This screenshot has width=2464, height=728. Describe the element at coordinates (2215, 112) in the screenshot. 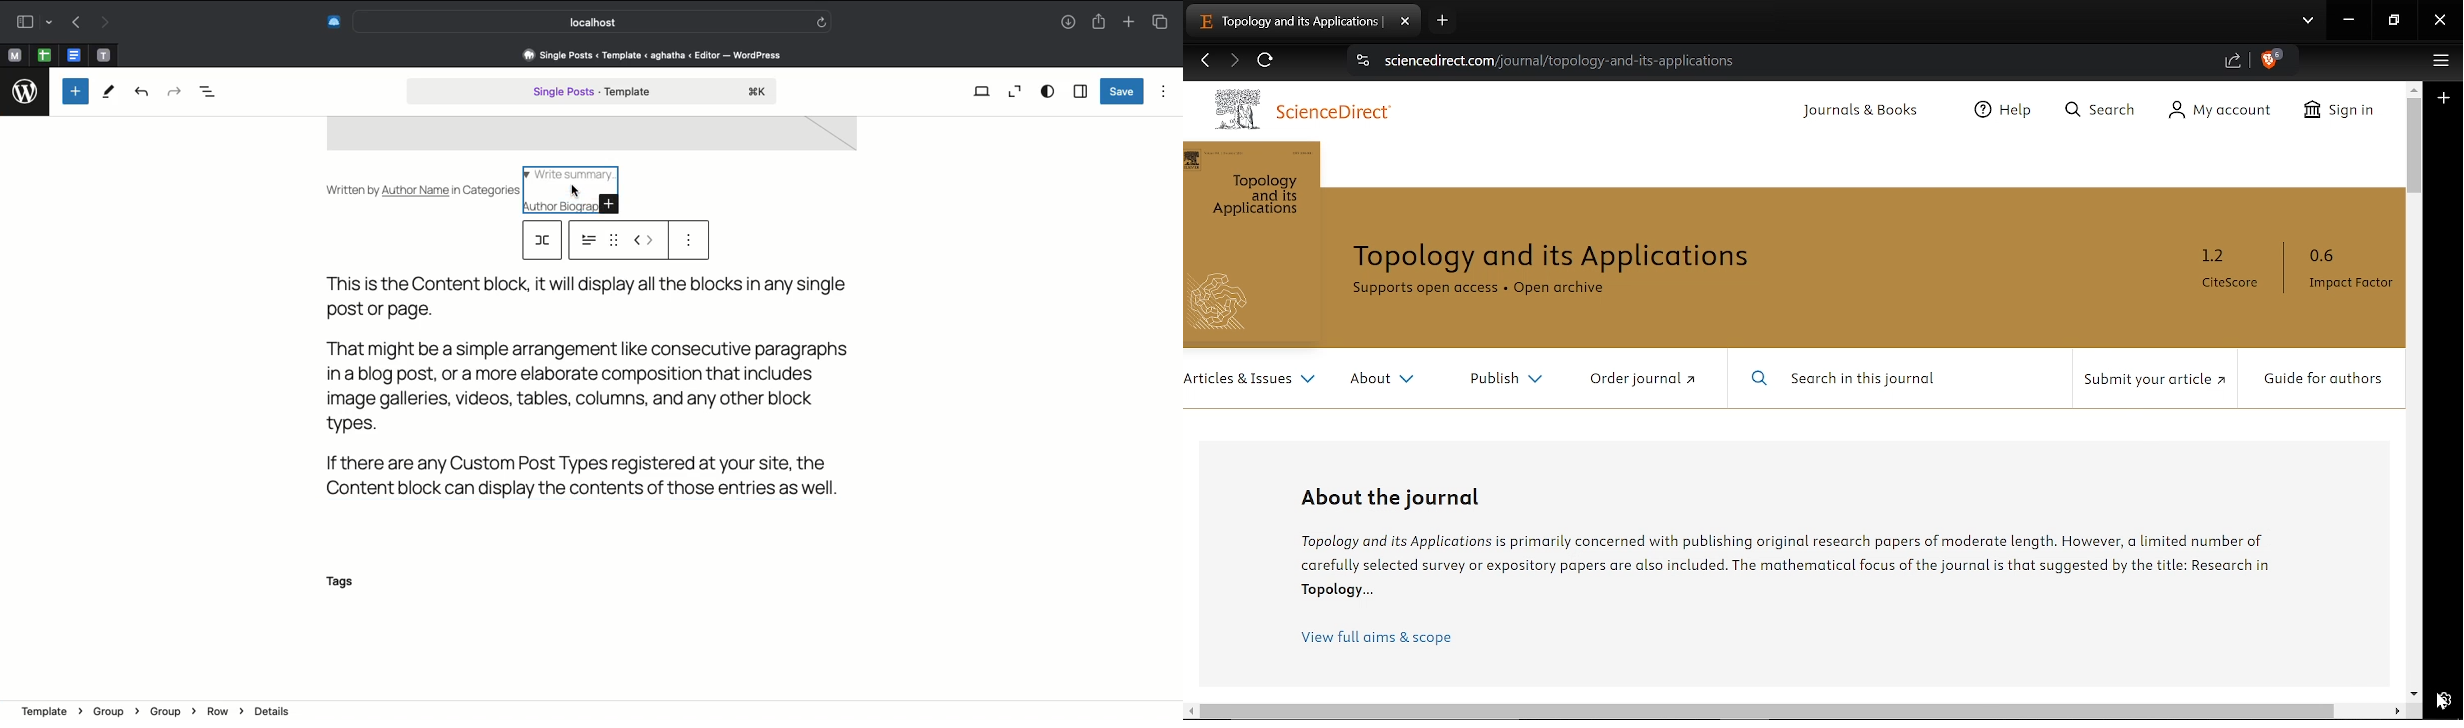

I see `My Account` at that location.